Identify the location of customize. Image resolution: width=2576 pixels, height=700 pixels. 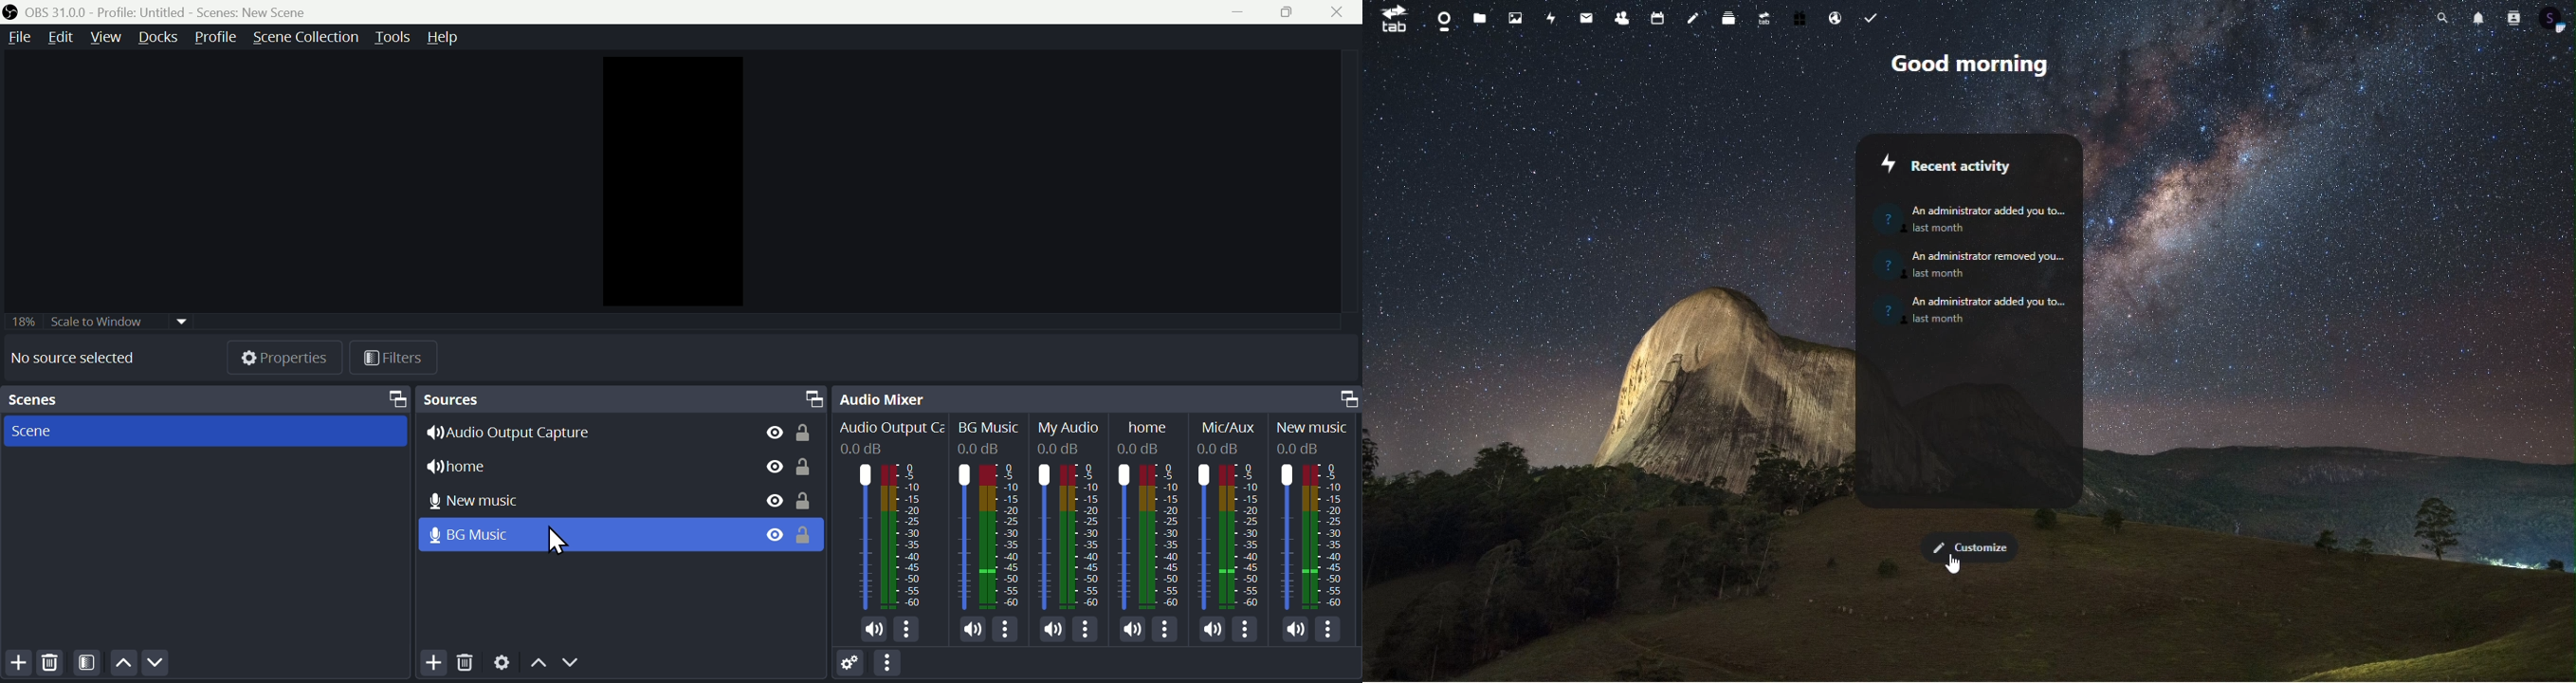
(1968, 545).